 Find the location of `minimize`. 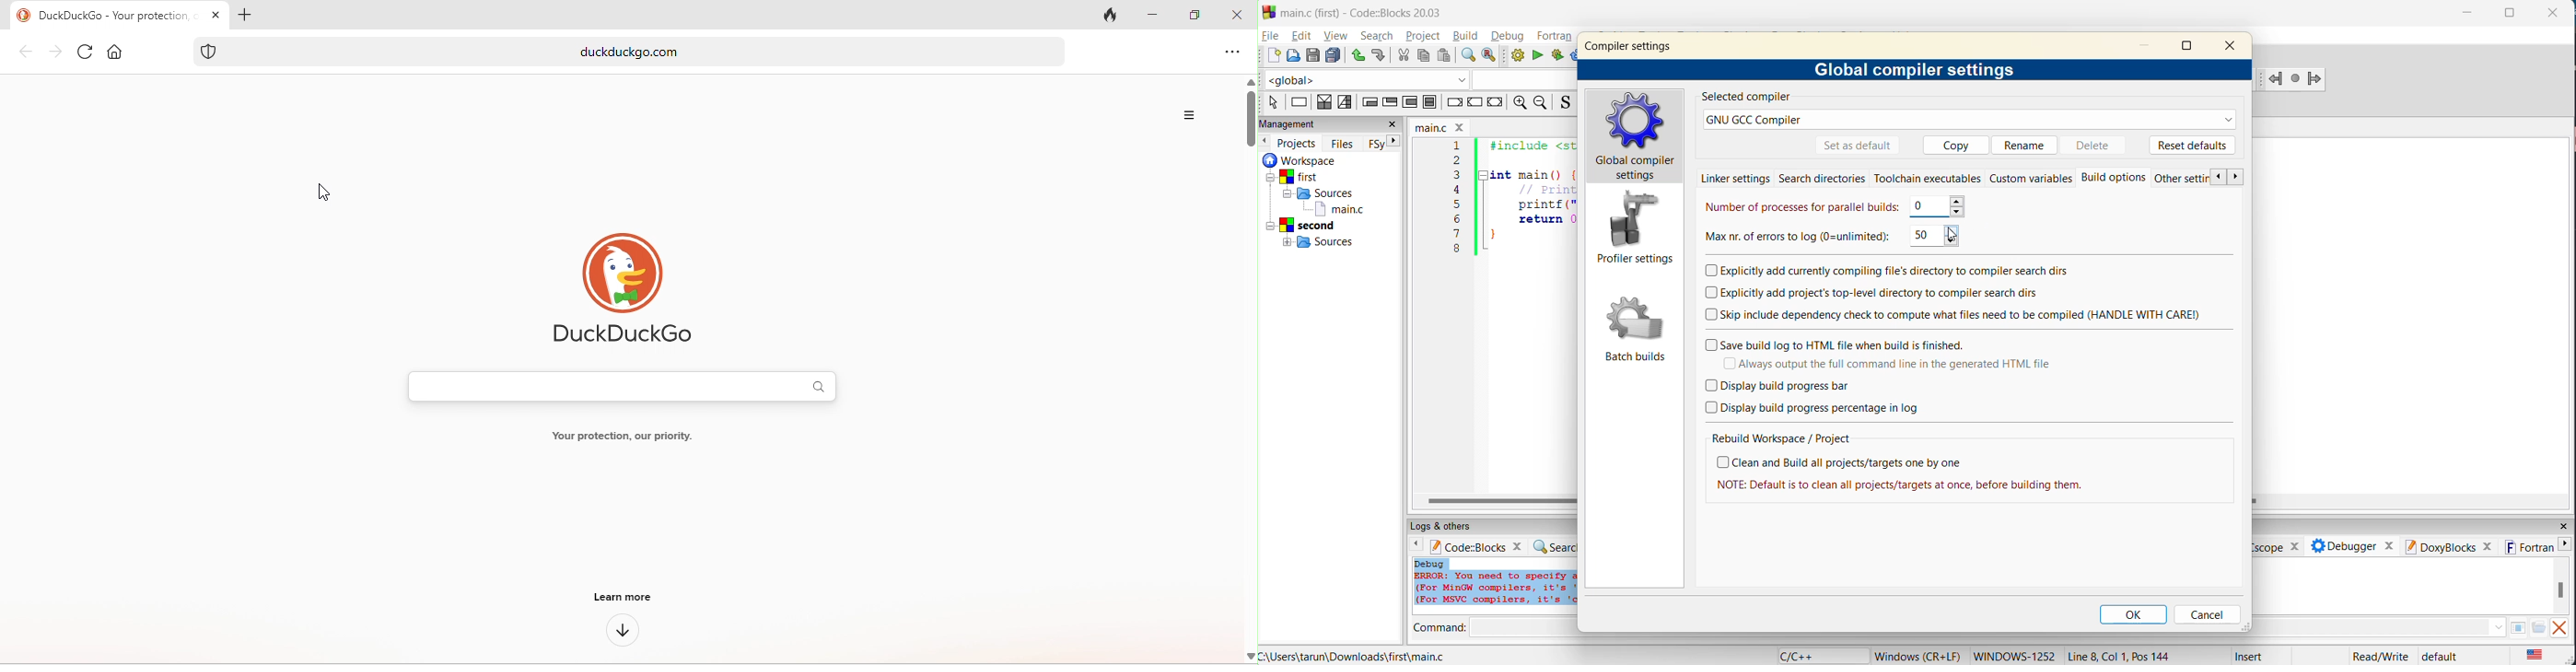

minimize is located at coordinates (1146, 16).